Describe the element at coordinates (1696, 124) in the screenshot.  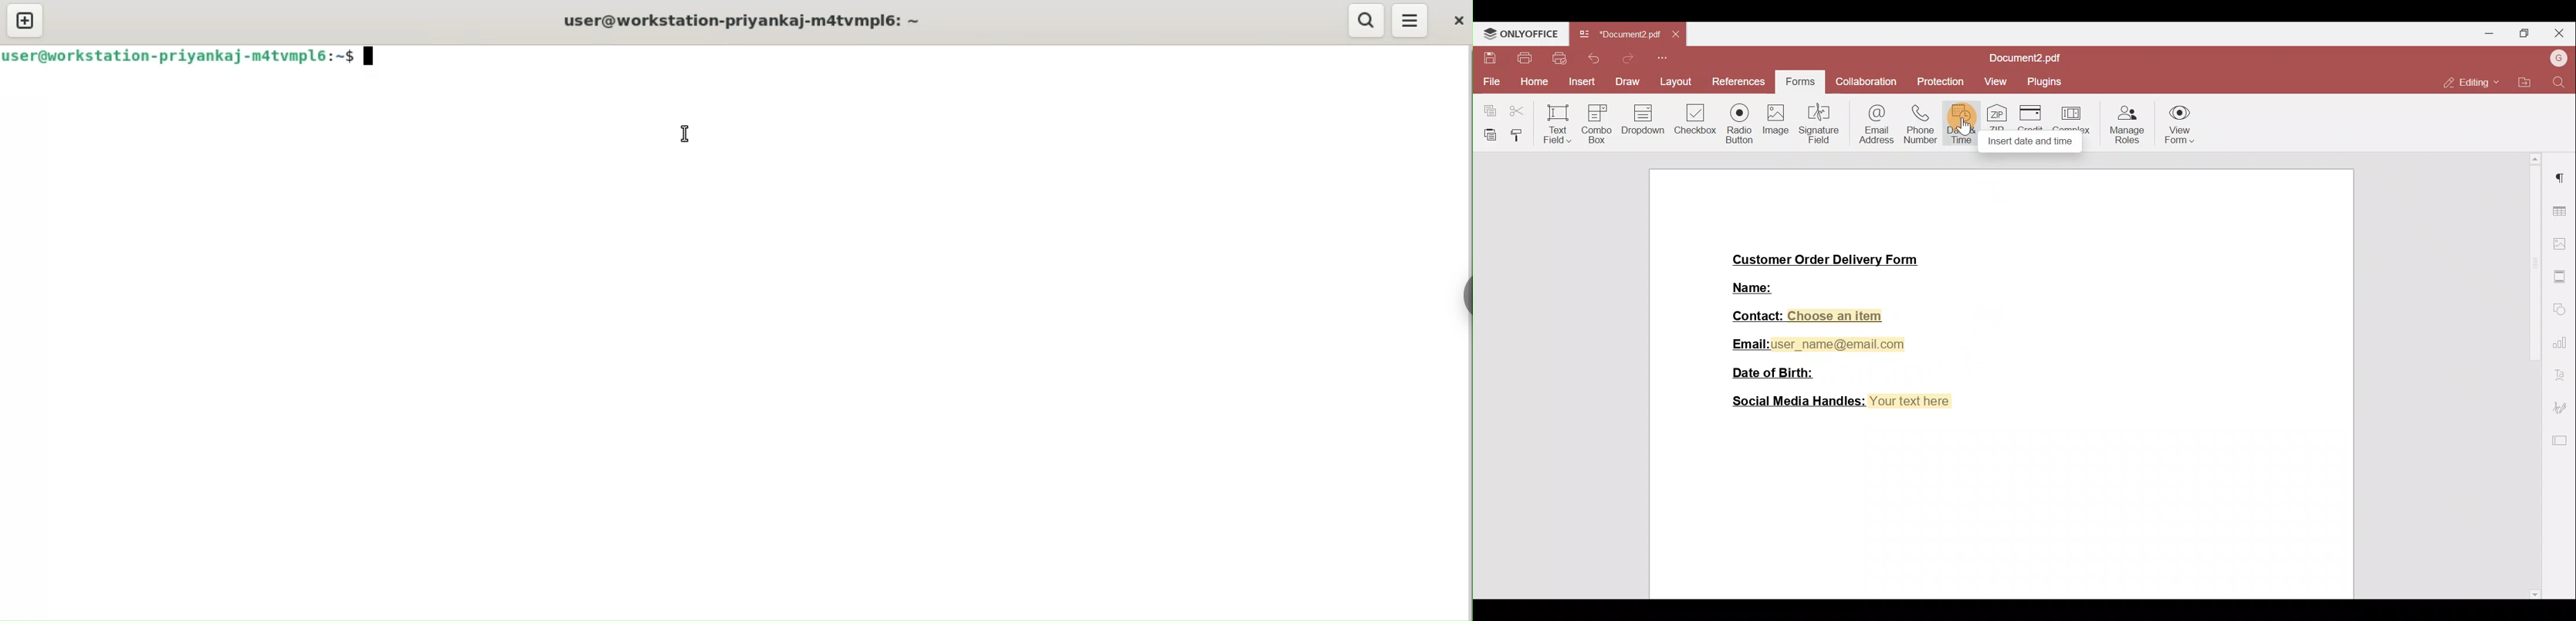
I see `Checkbox` at that location.